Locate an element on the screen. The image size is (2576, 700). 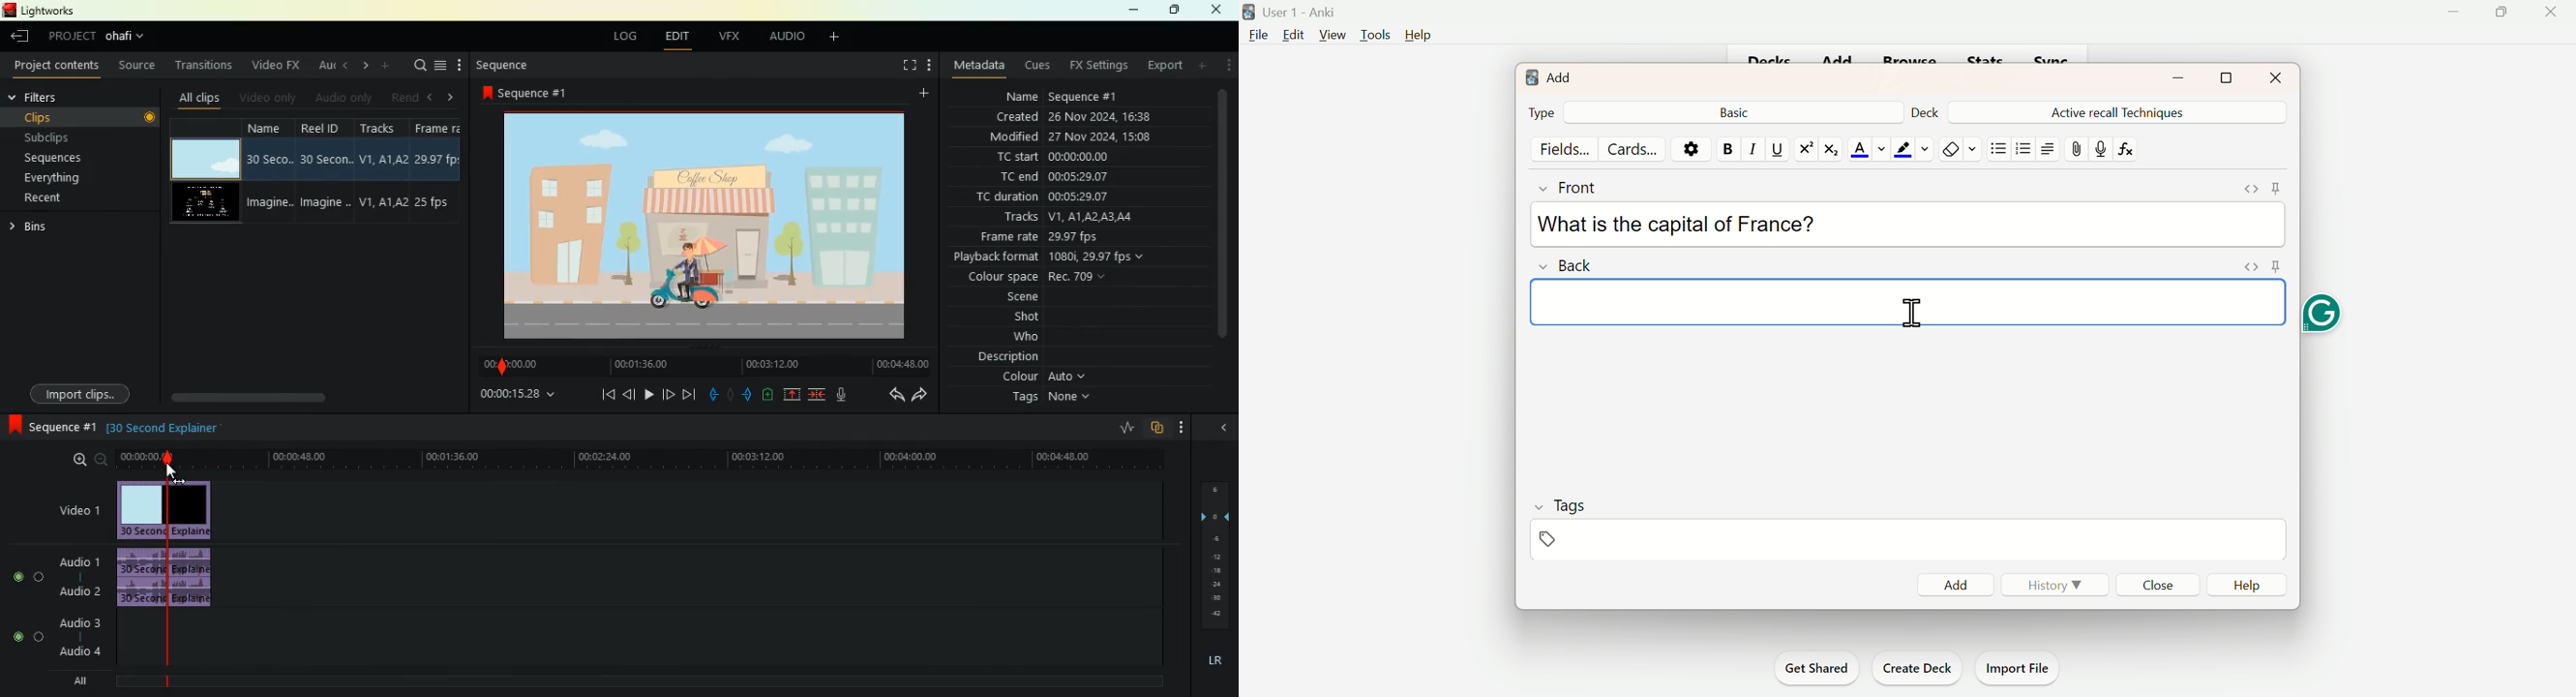
Get Shared is located at coordinates (1812, 667).